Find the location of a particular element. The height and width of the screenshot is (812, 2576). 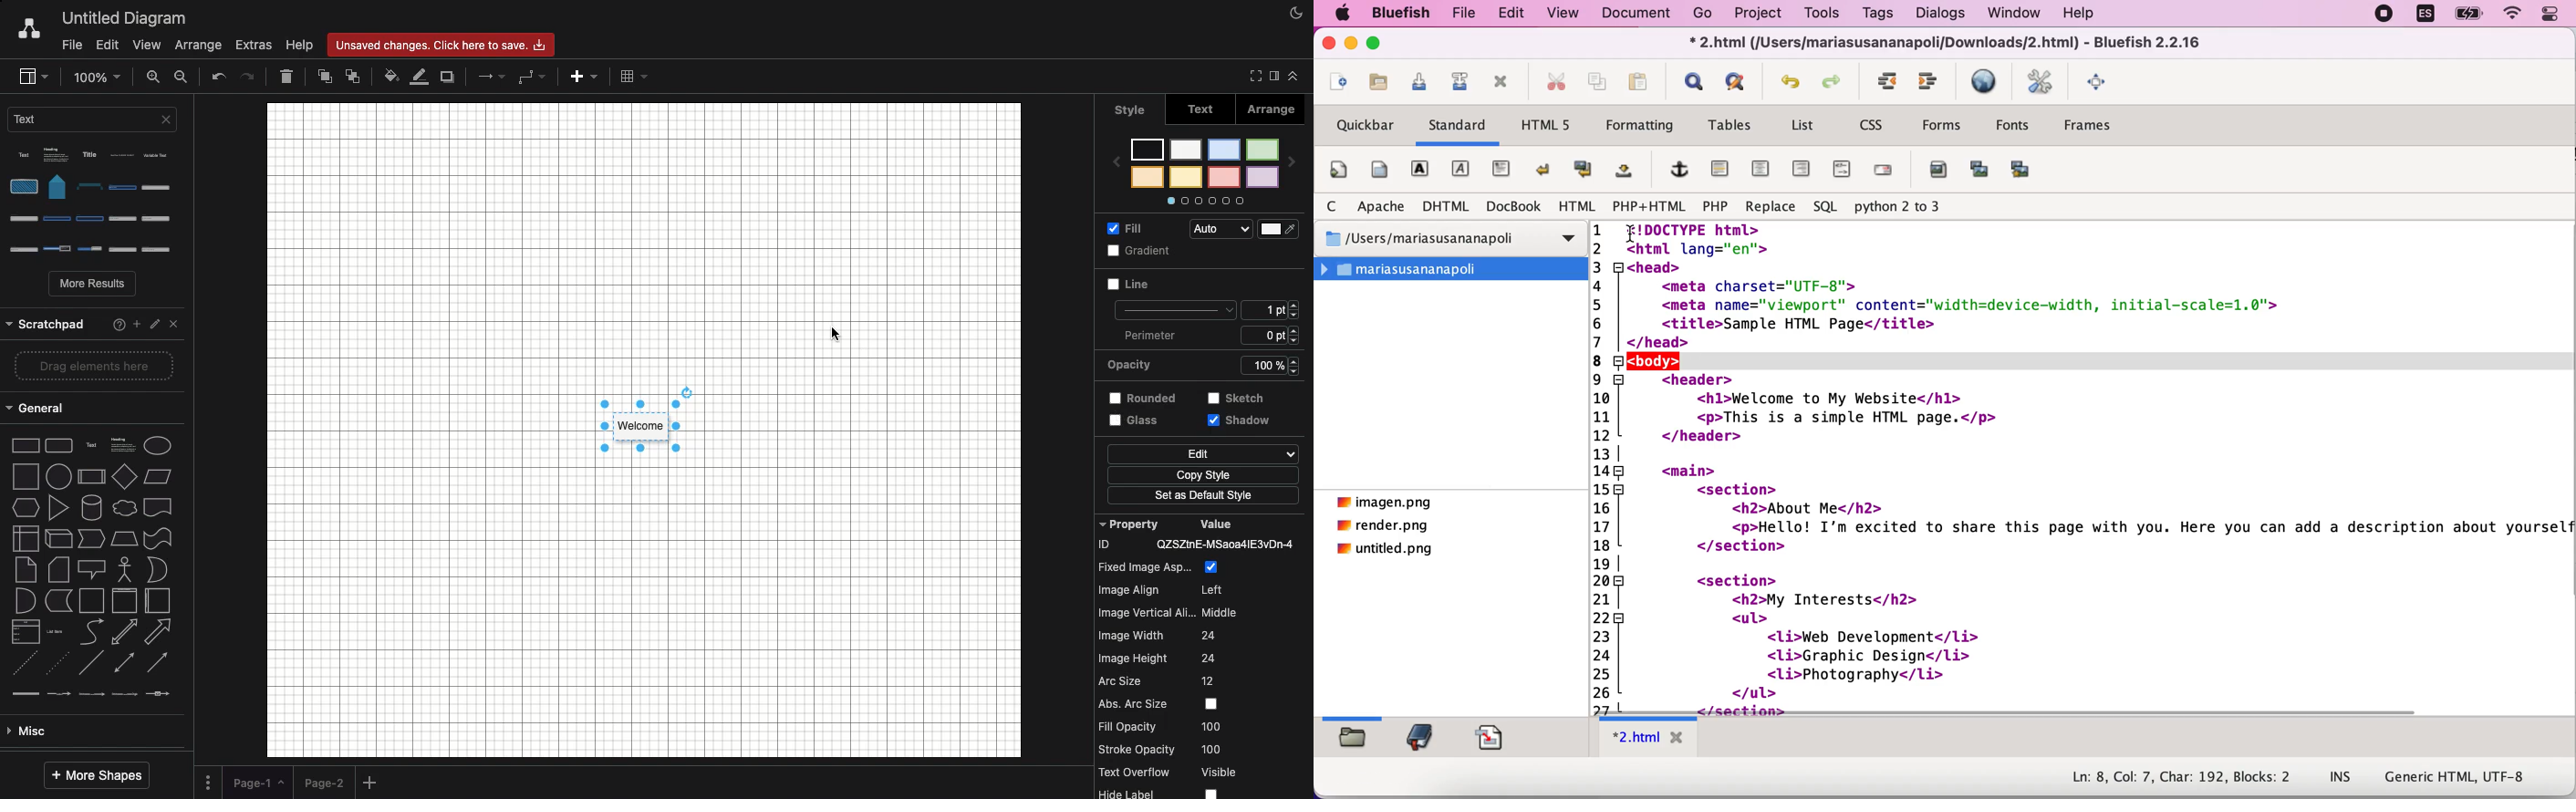

body is located at coordinates (1377, 169).